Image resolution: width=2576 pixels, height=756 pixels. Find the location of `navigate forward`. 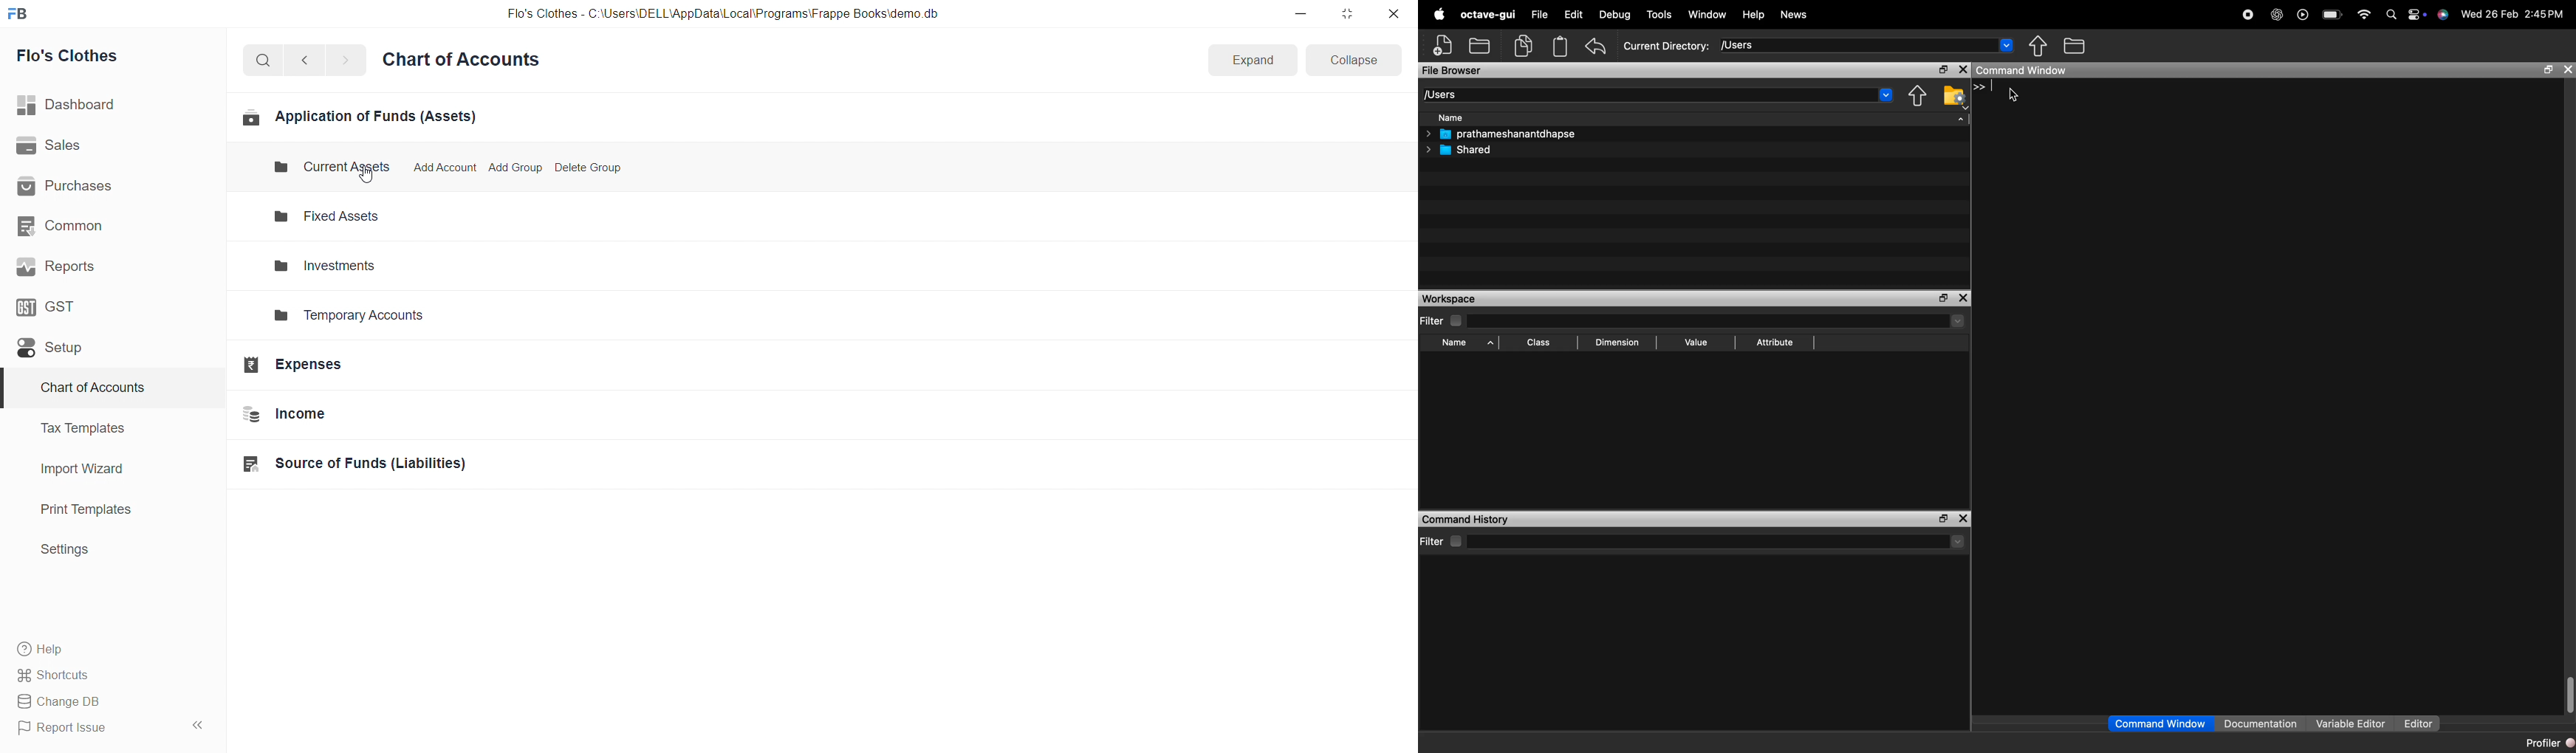

navigate forward is located at coordinates (345, 59).